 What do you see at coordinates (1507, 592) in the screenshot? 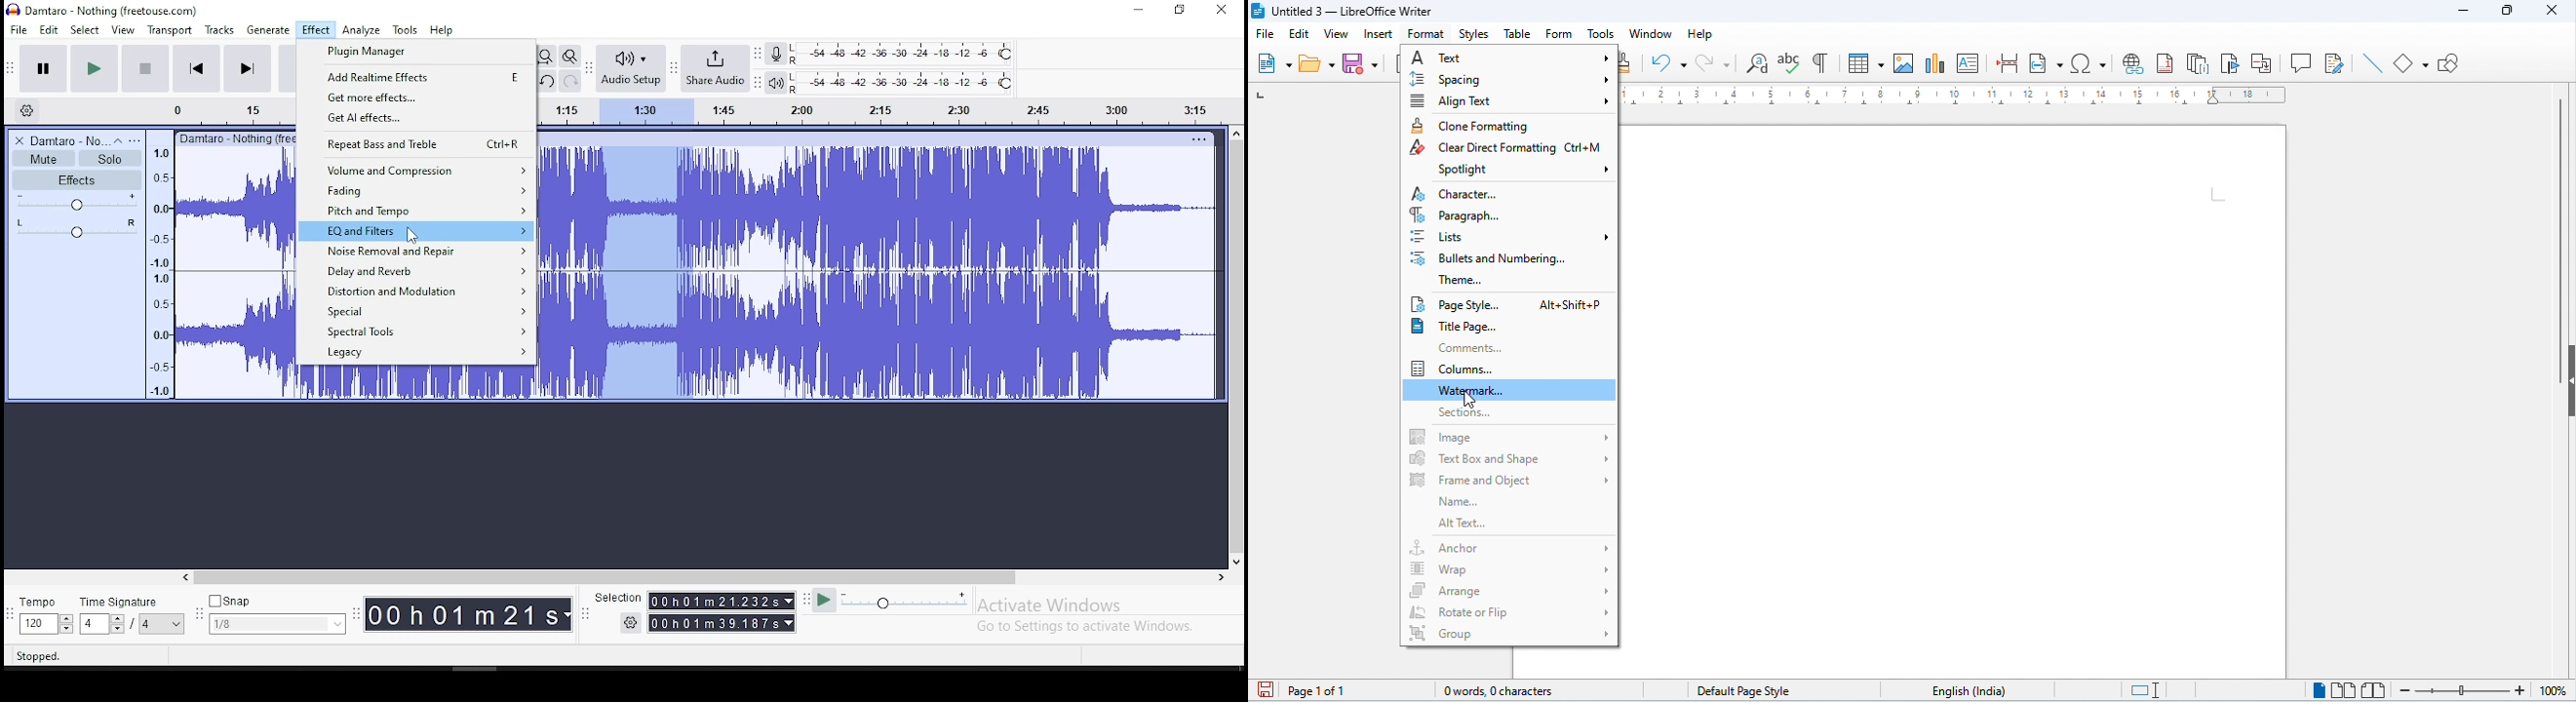
I see `arrange` at bounding box center [1507, 592].